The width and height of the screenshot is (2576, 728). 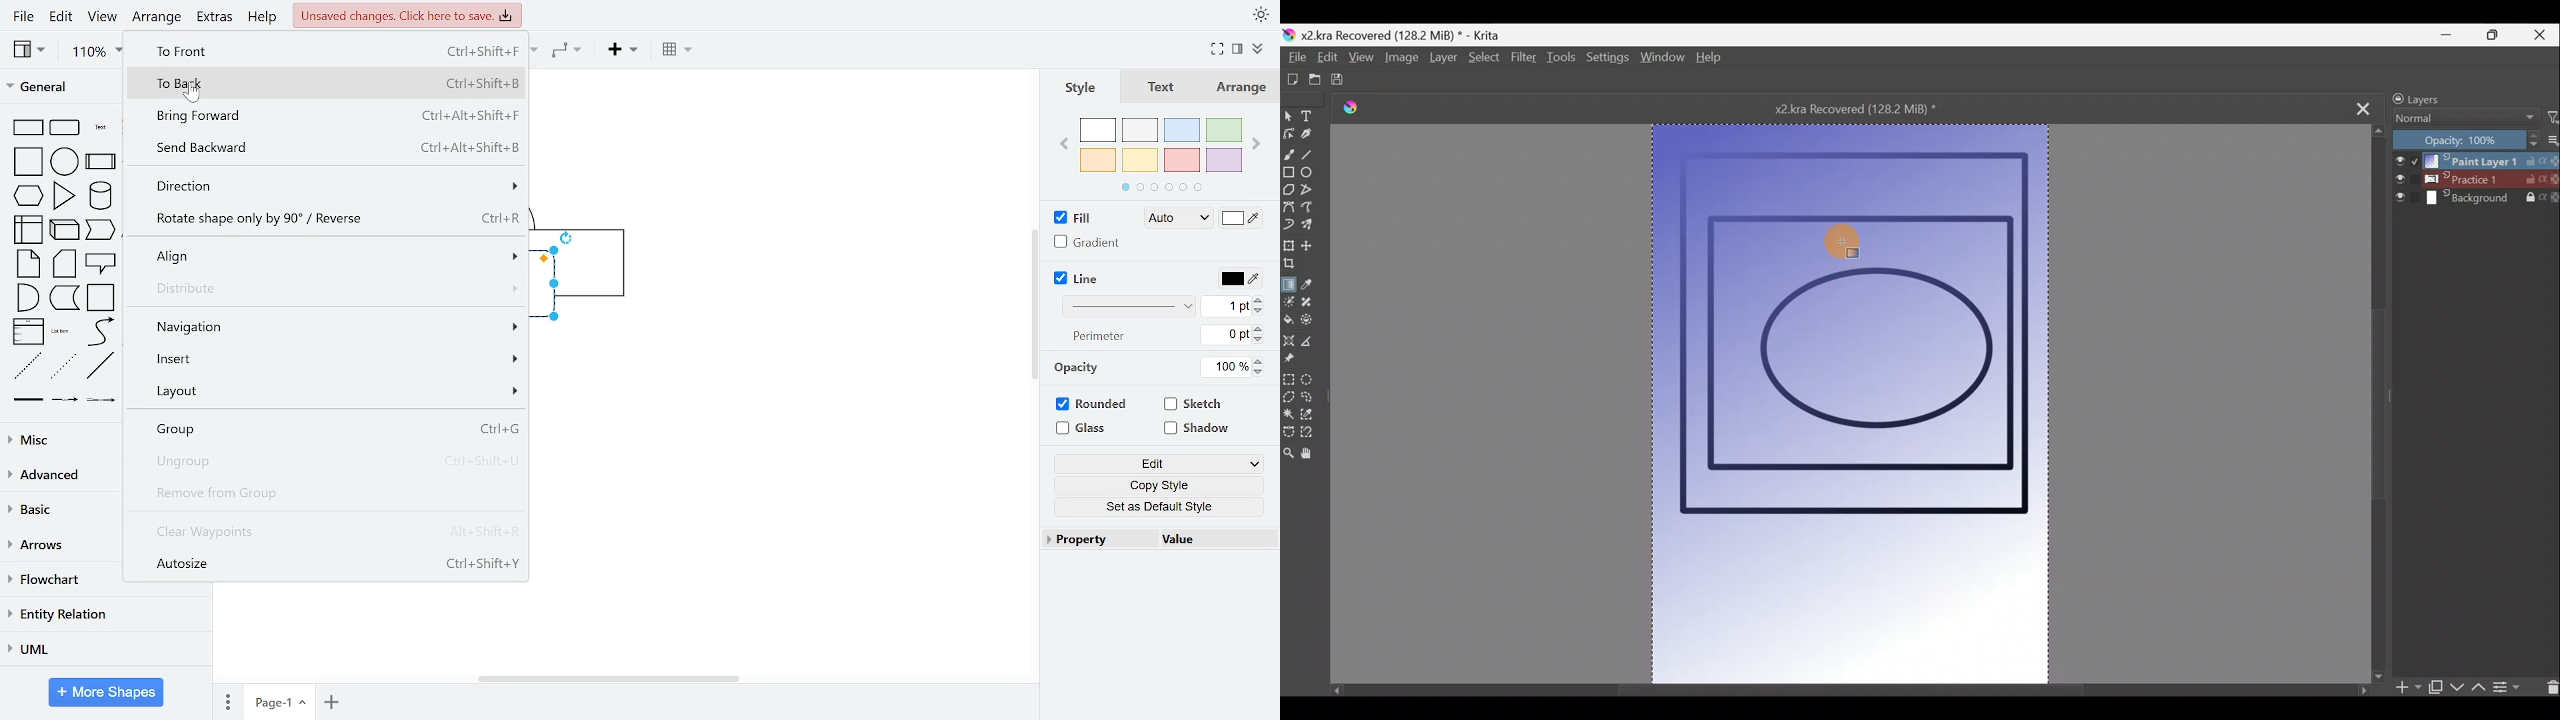 I want to click on zoom, so click(x=99, y=51).